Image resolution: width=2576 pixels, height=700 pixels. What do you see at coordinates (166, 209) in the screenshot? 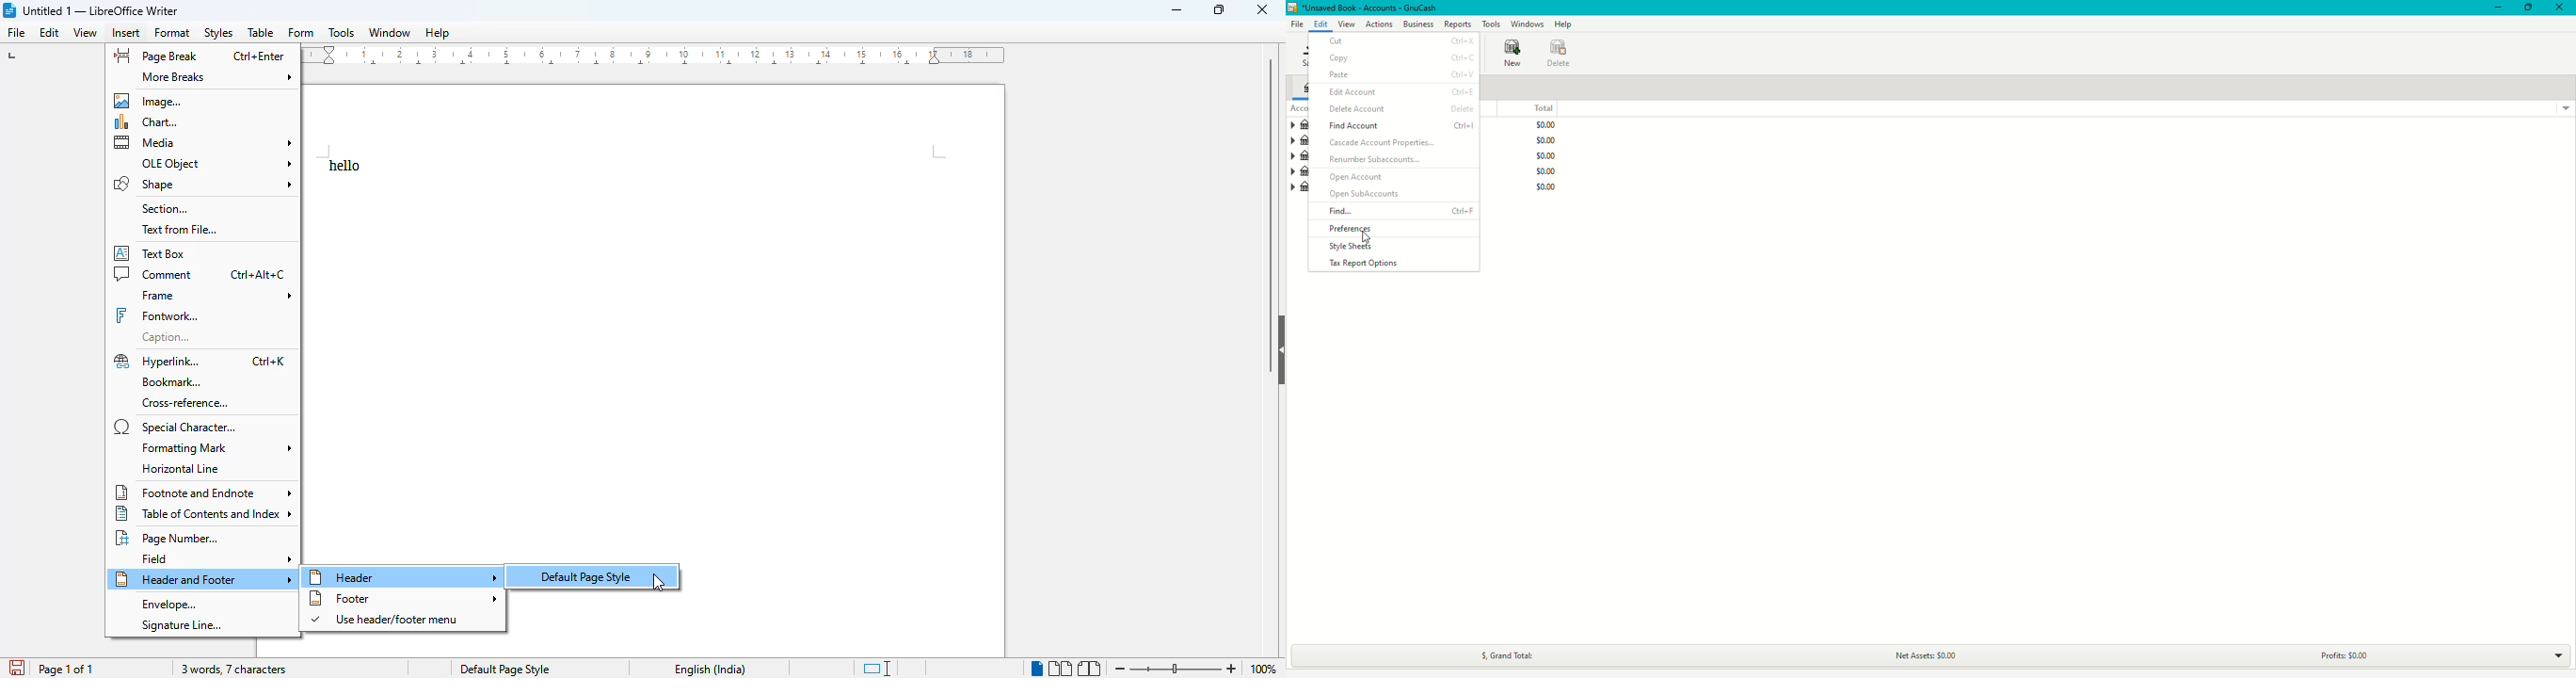
I see `section` at bounding box center [166, 209].